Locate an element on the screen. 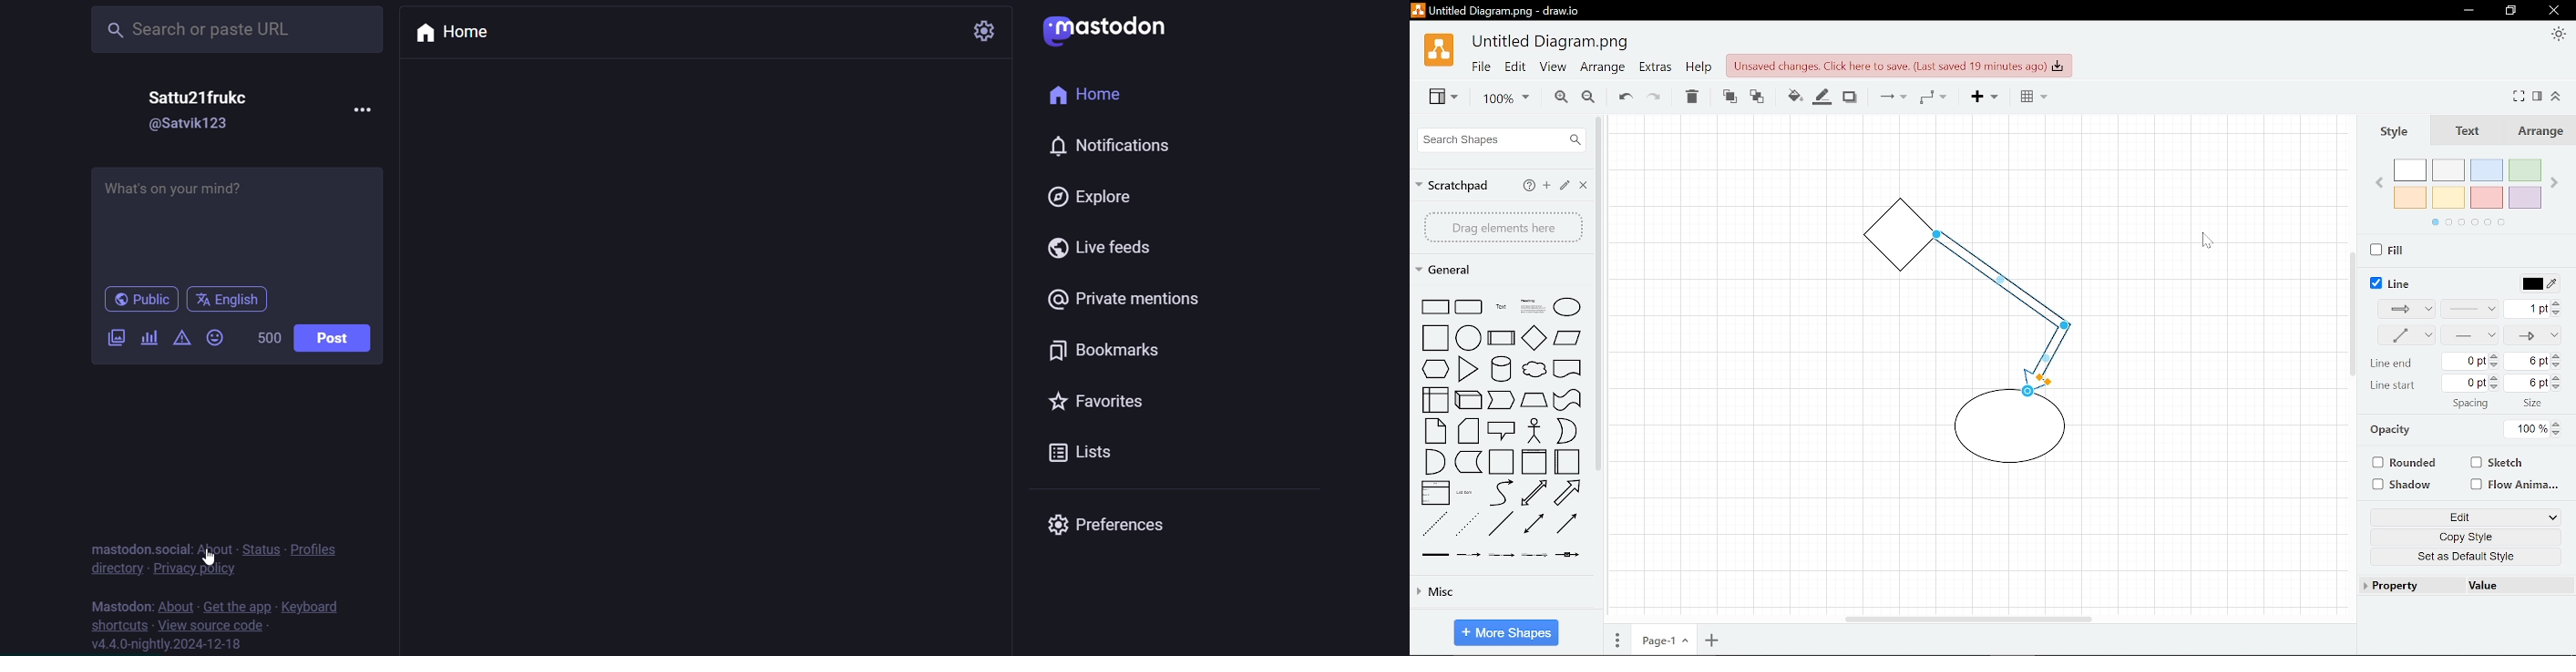  Search shapes is located at coordinates (1499, 139).